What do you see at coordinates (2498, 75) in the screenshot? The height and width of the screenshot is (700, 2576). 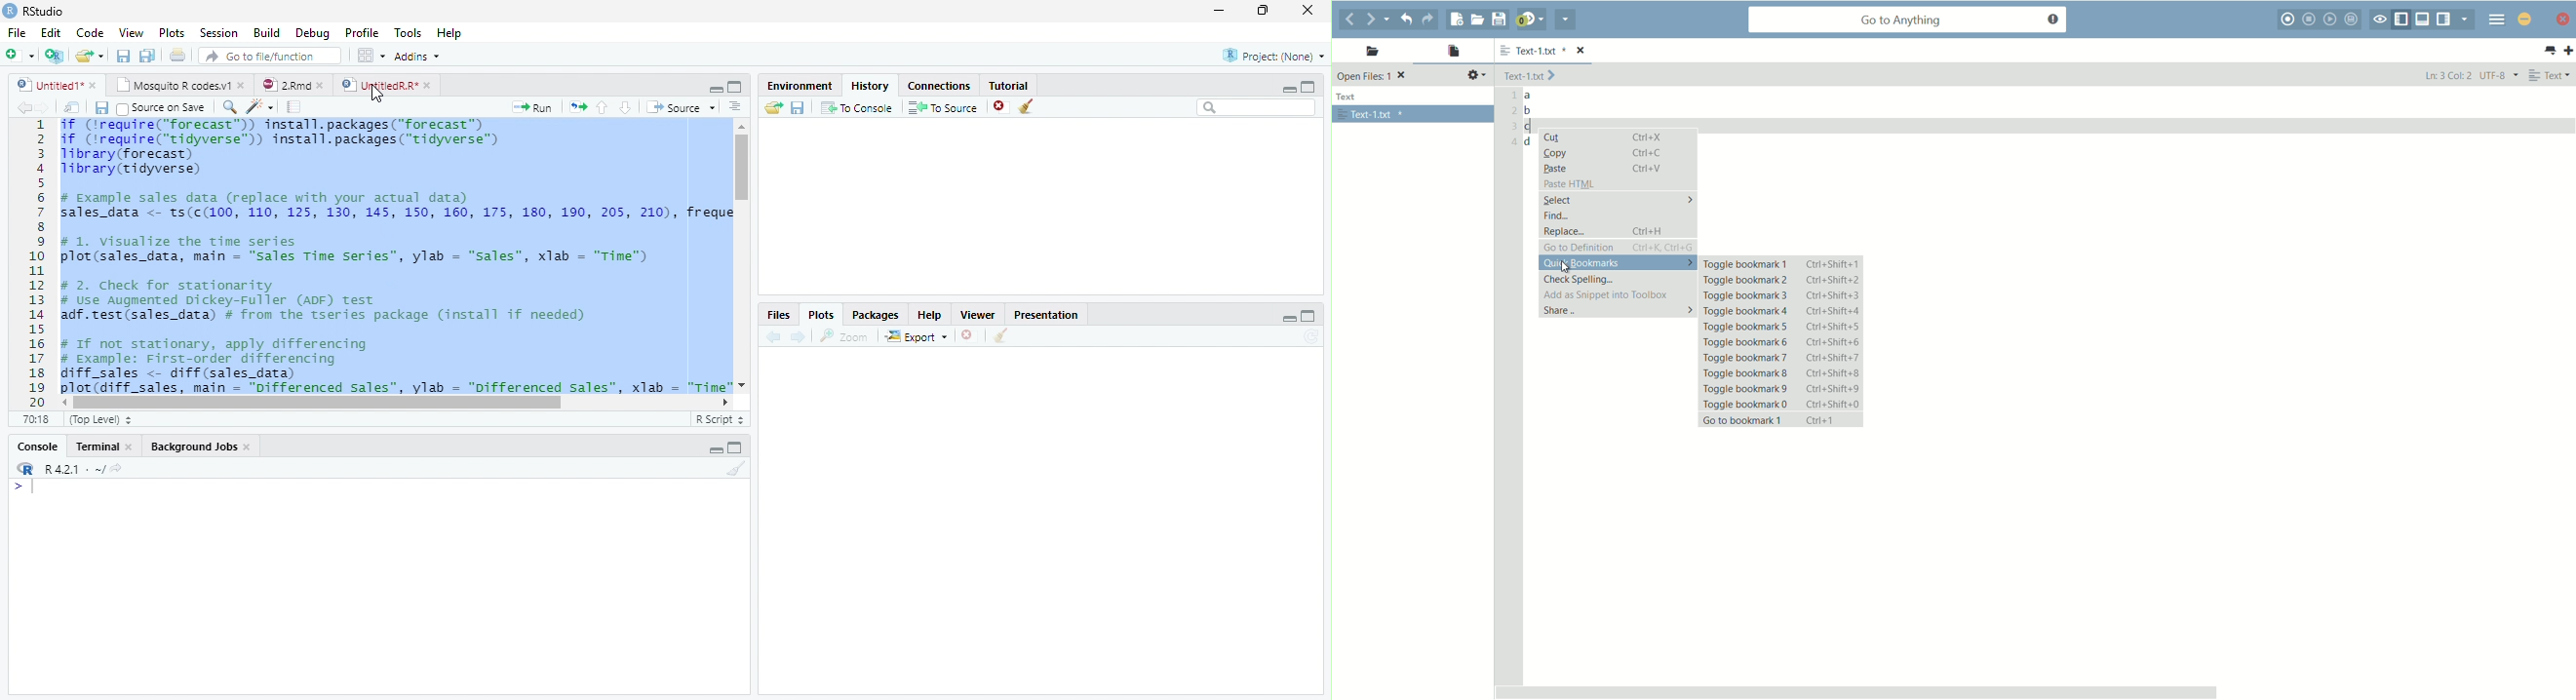 I see `UTF-8` at bounding box center [2498, 75].